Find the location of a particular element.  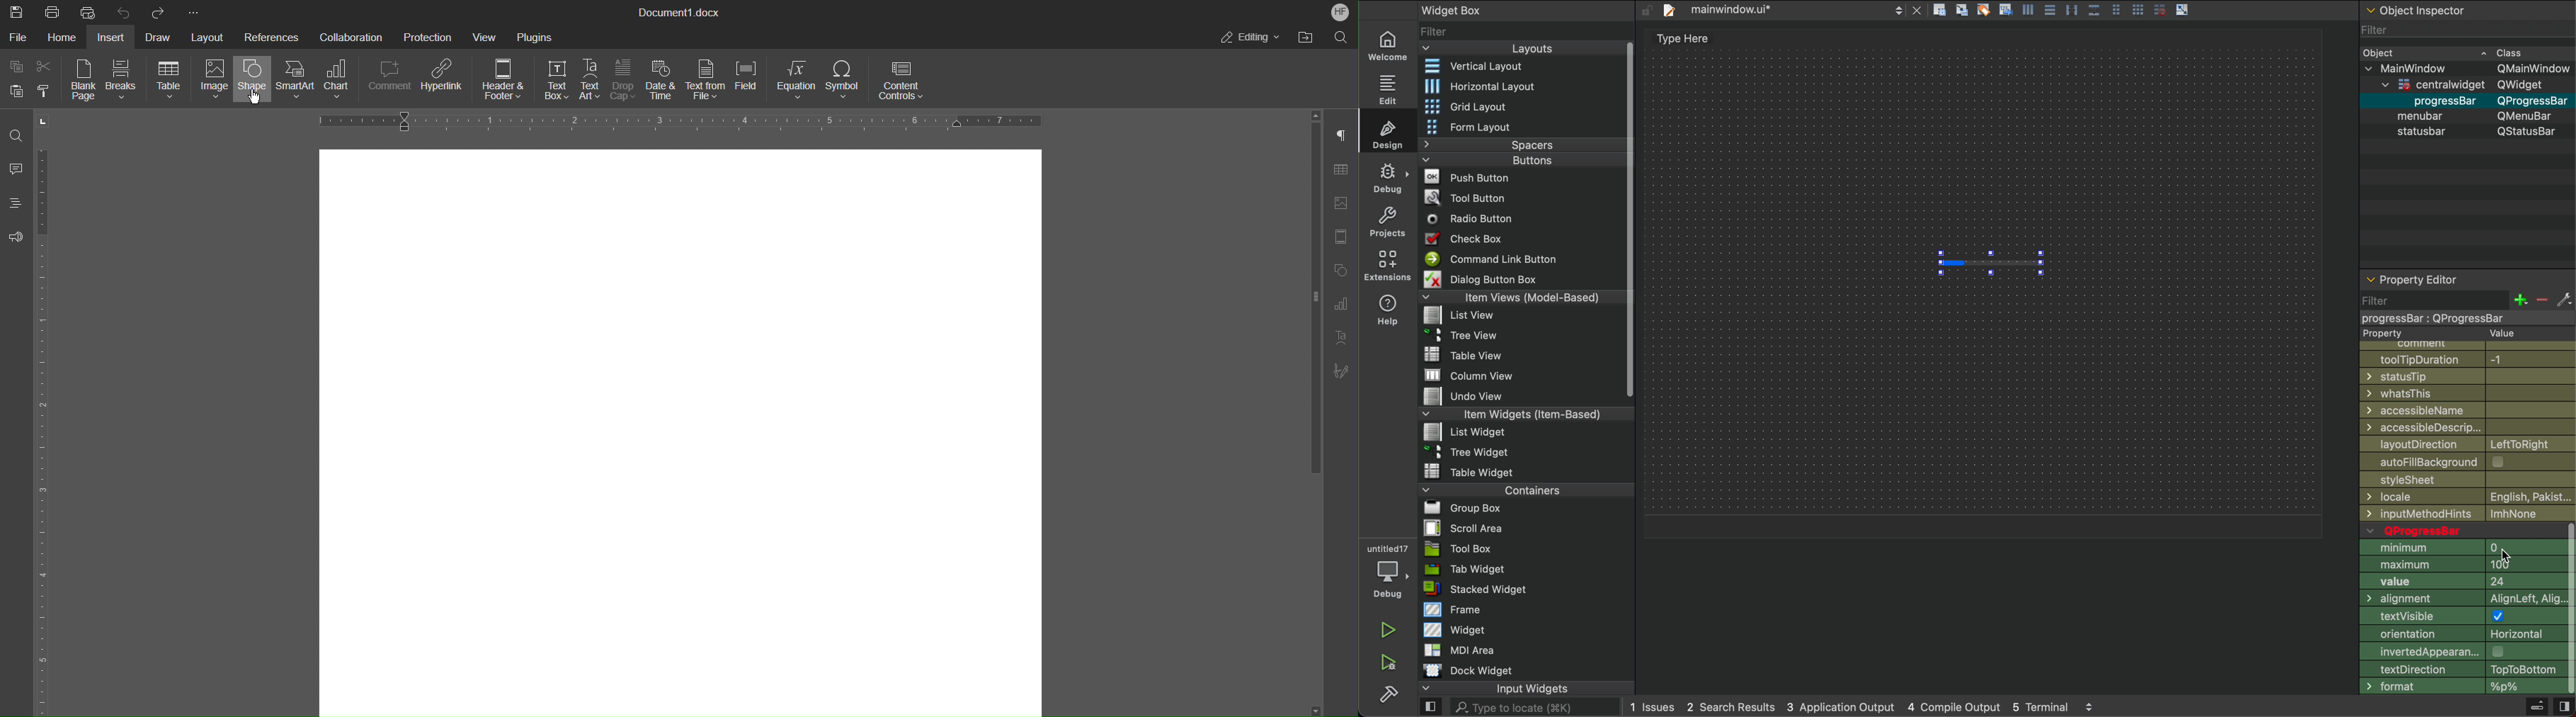

progress bar is located at coordinates (1990, 263).